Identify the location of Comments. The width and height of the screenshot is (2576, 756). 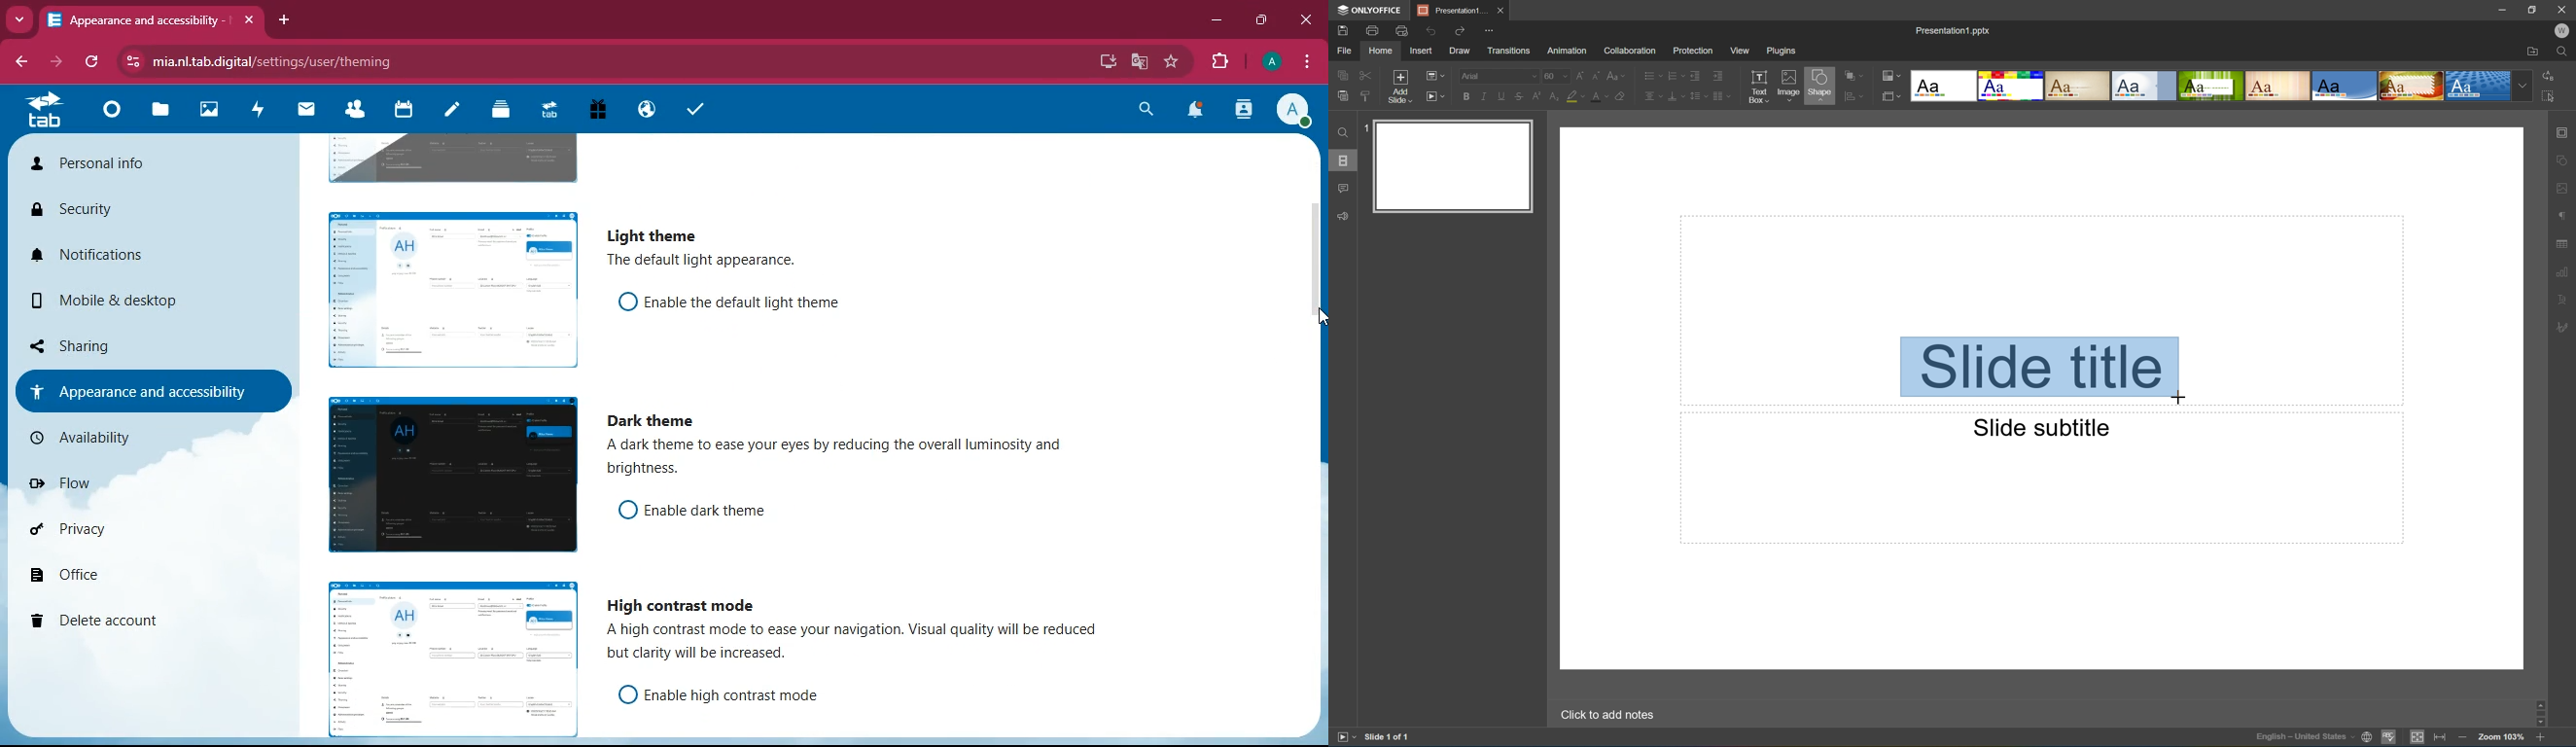
(1343, 189).